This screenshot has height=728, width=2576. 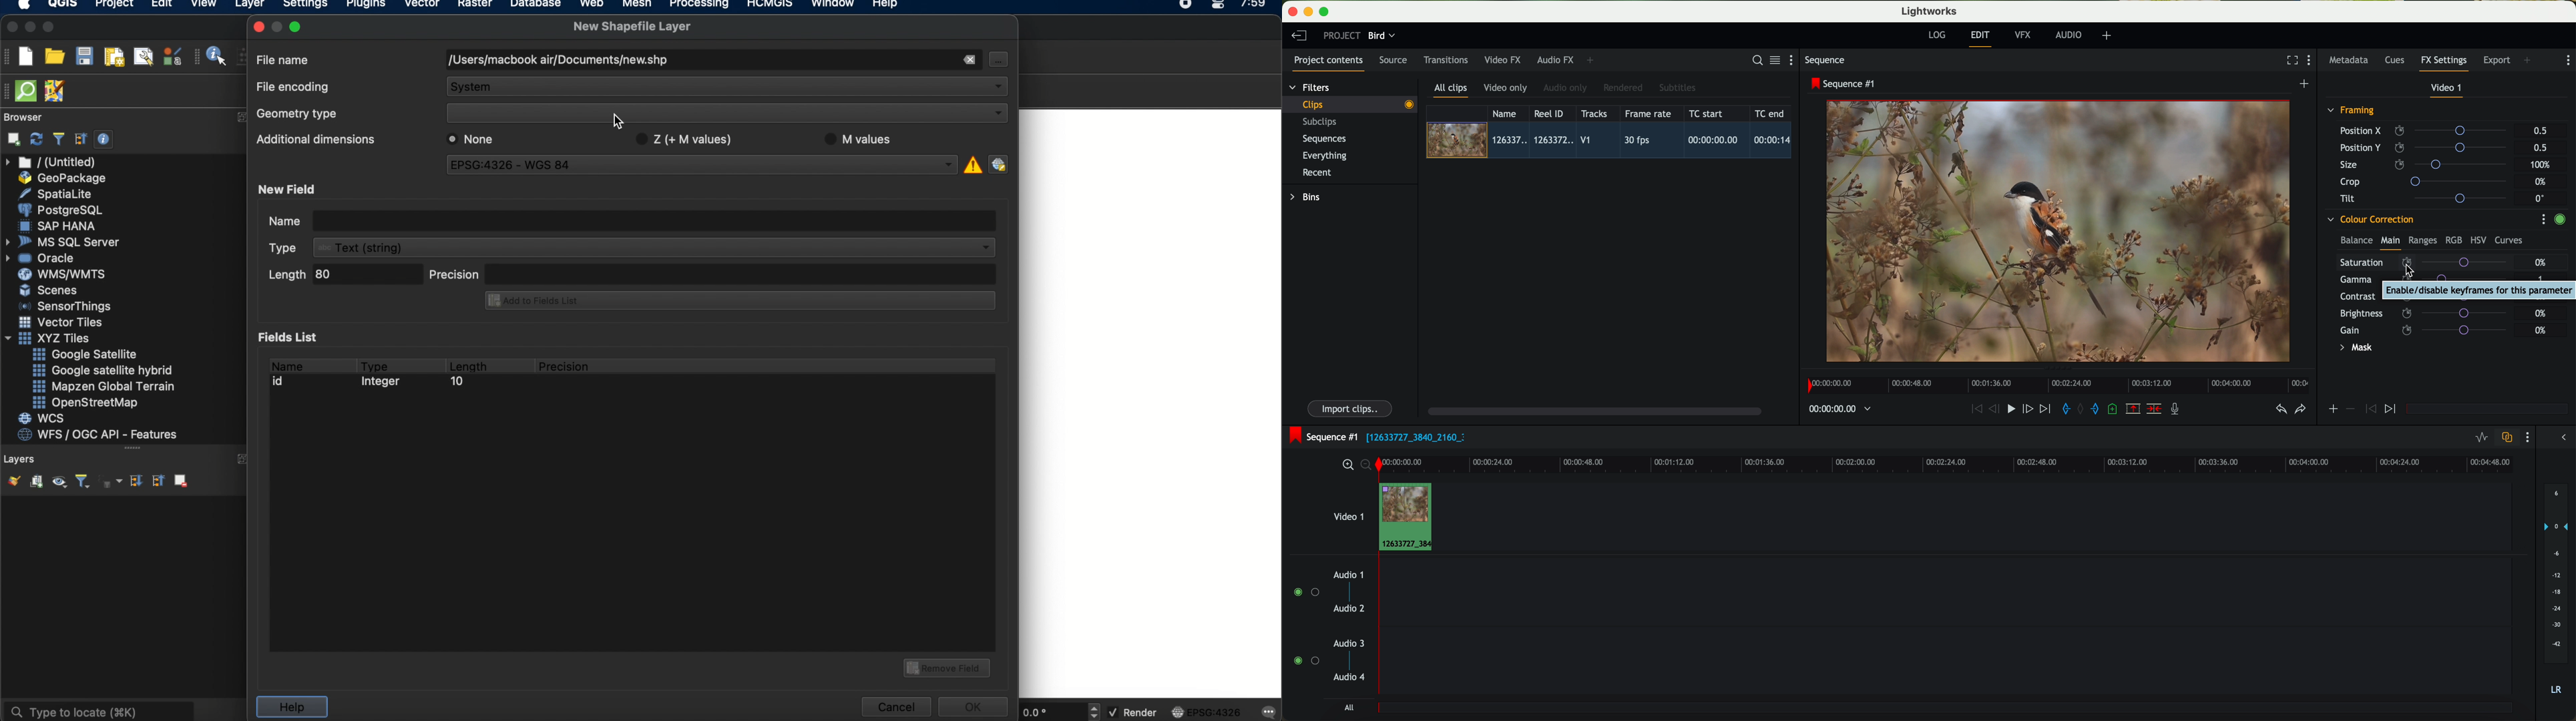 I want to click on framing, so click(x=2351, y=111).